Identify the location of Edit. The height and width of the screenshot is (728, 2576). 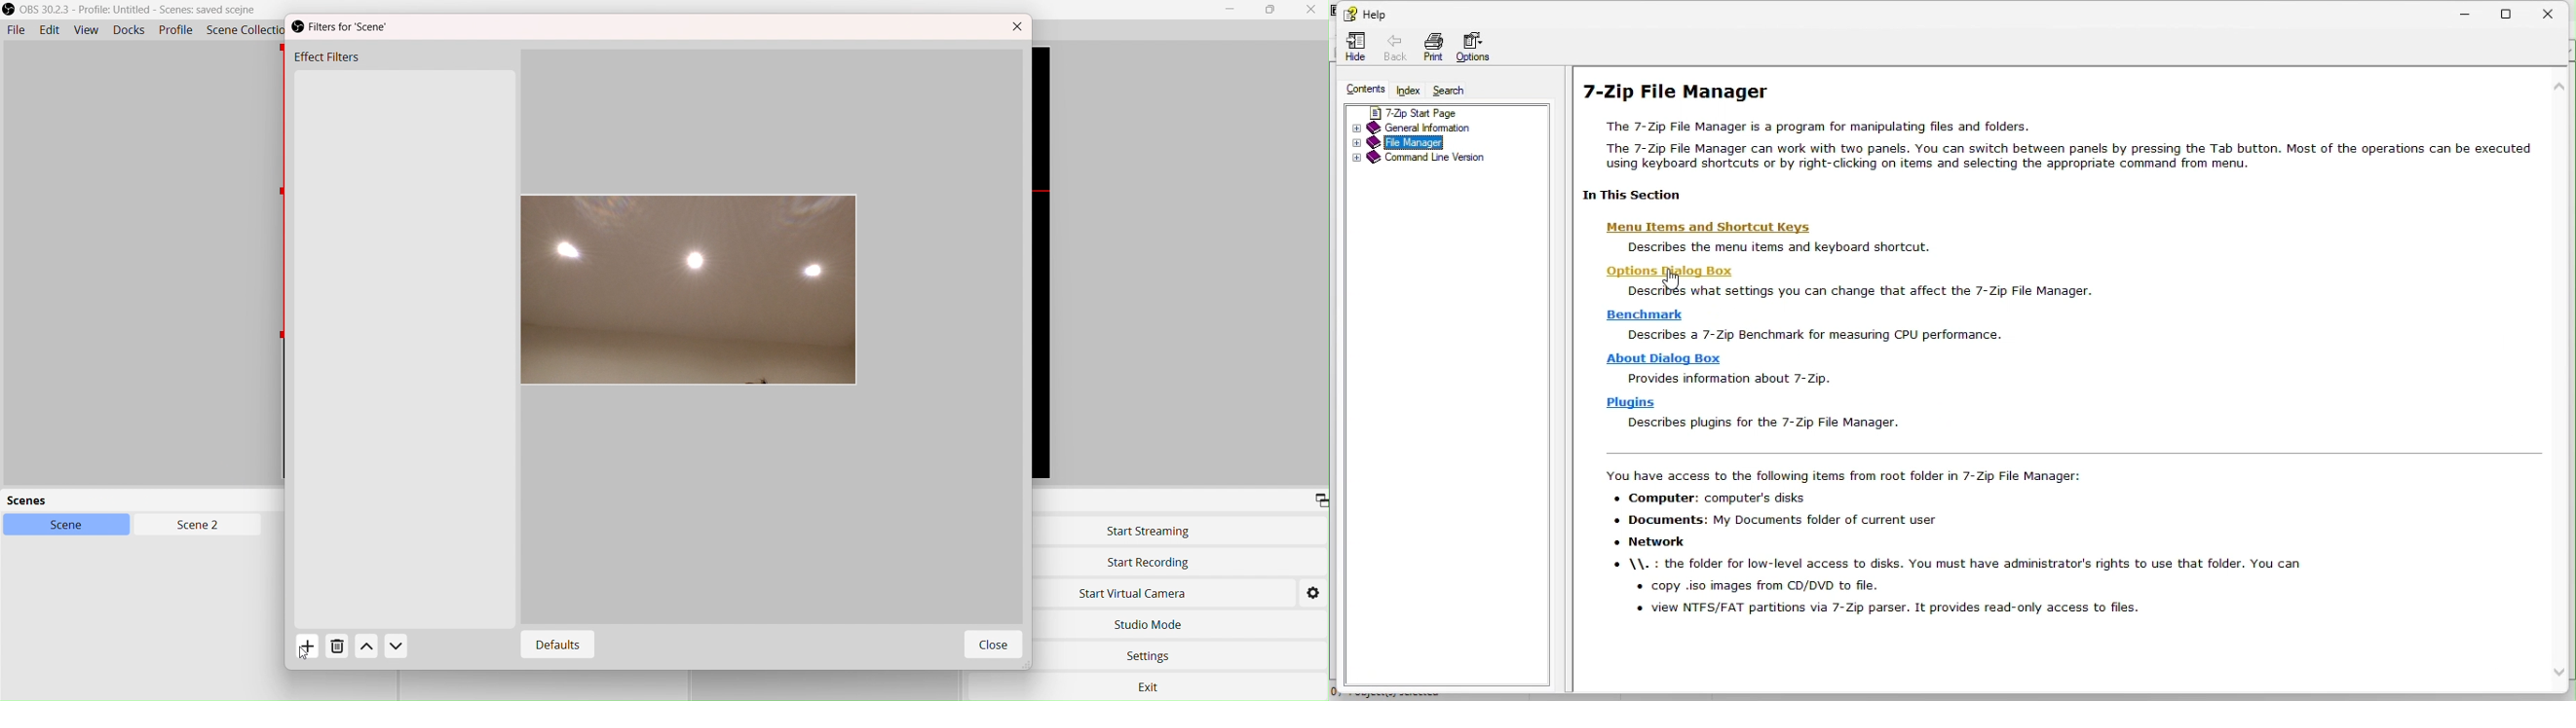
(49, 31).